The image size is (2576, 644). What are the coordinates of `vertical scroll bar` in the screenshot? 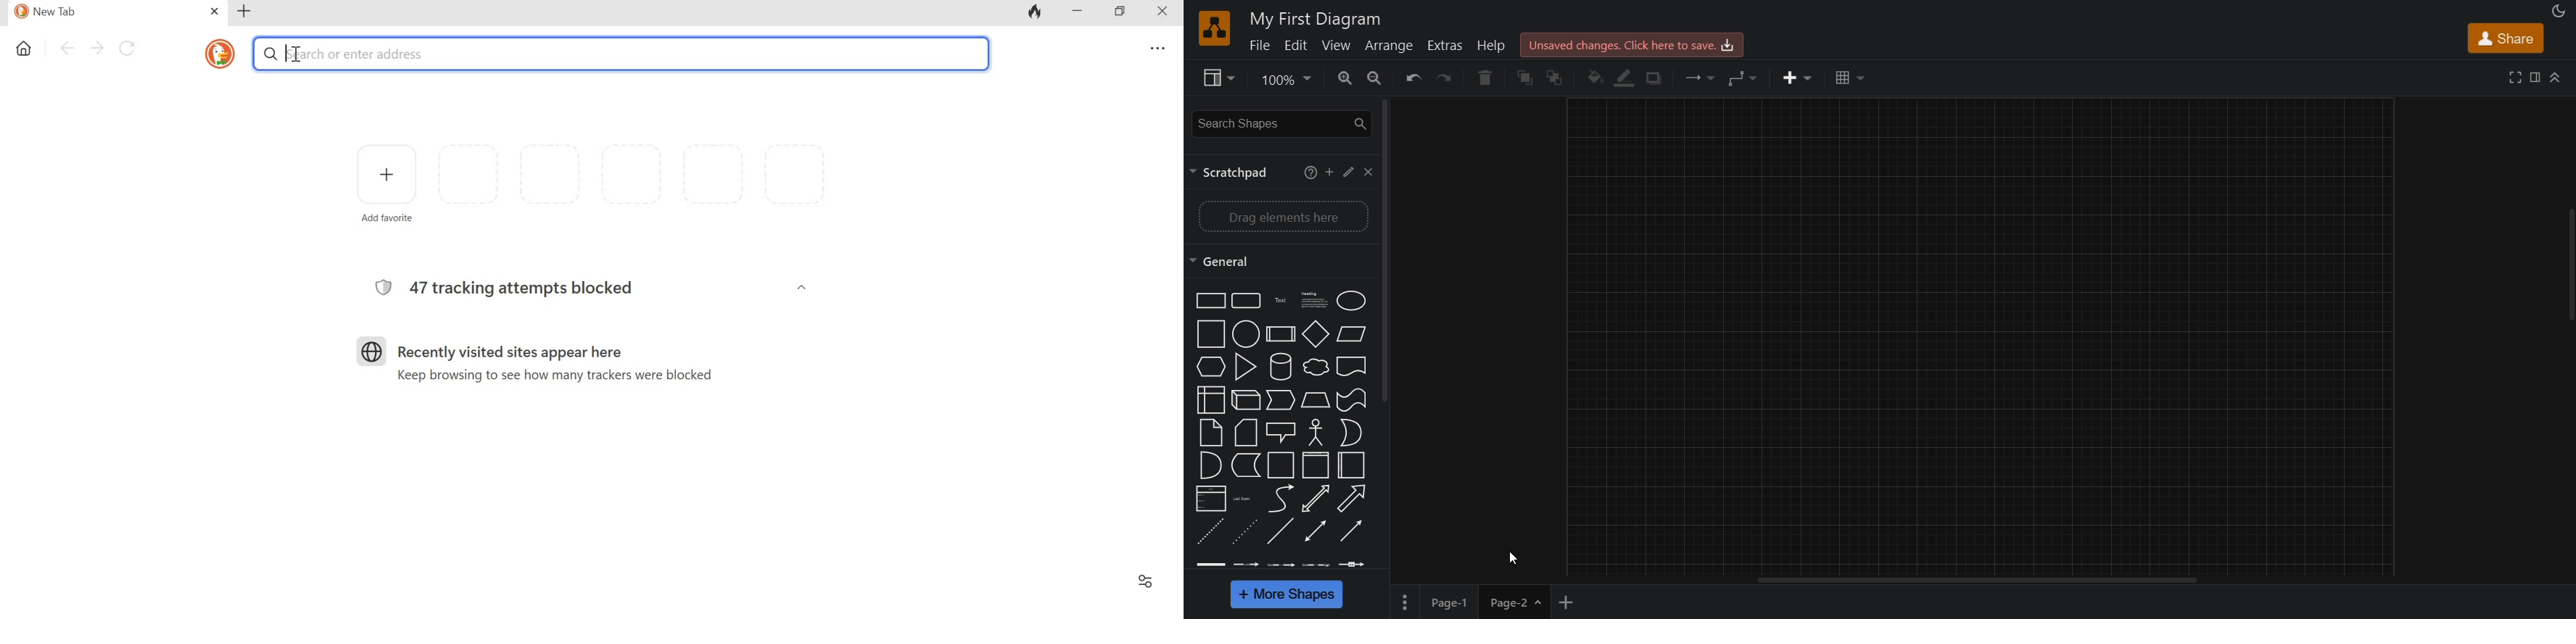 It's located at (1387, 253).